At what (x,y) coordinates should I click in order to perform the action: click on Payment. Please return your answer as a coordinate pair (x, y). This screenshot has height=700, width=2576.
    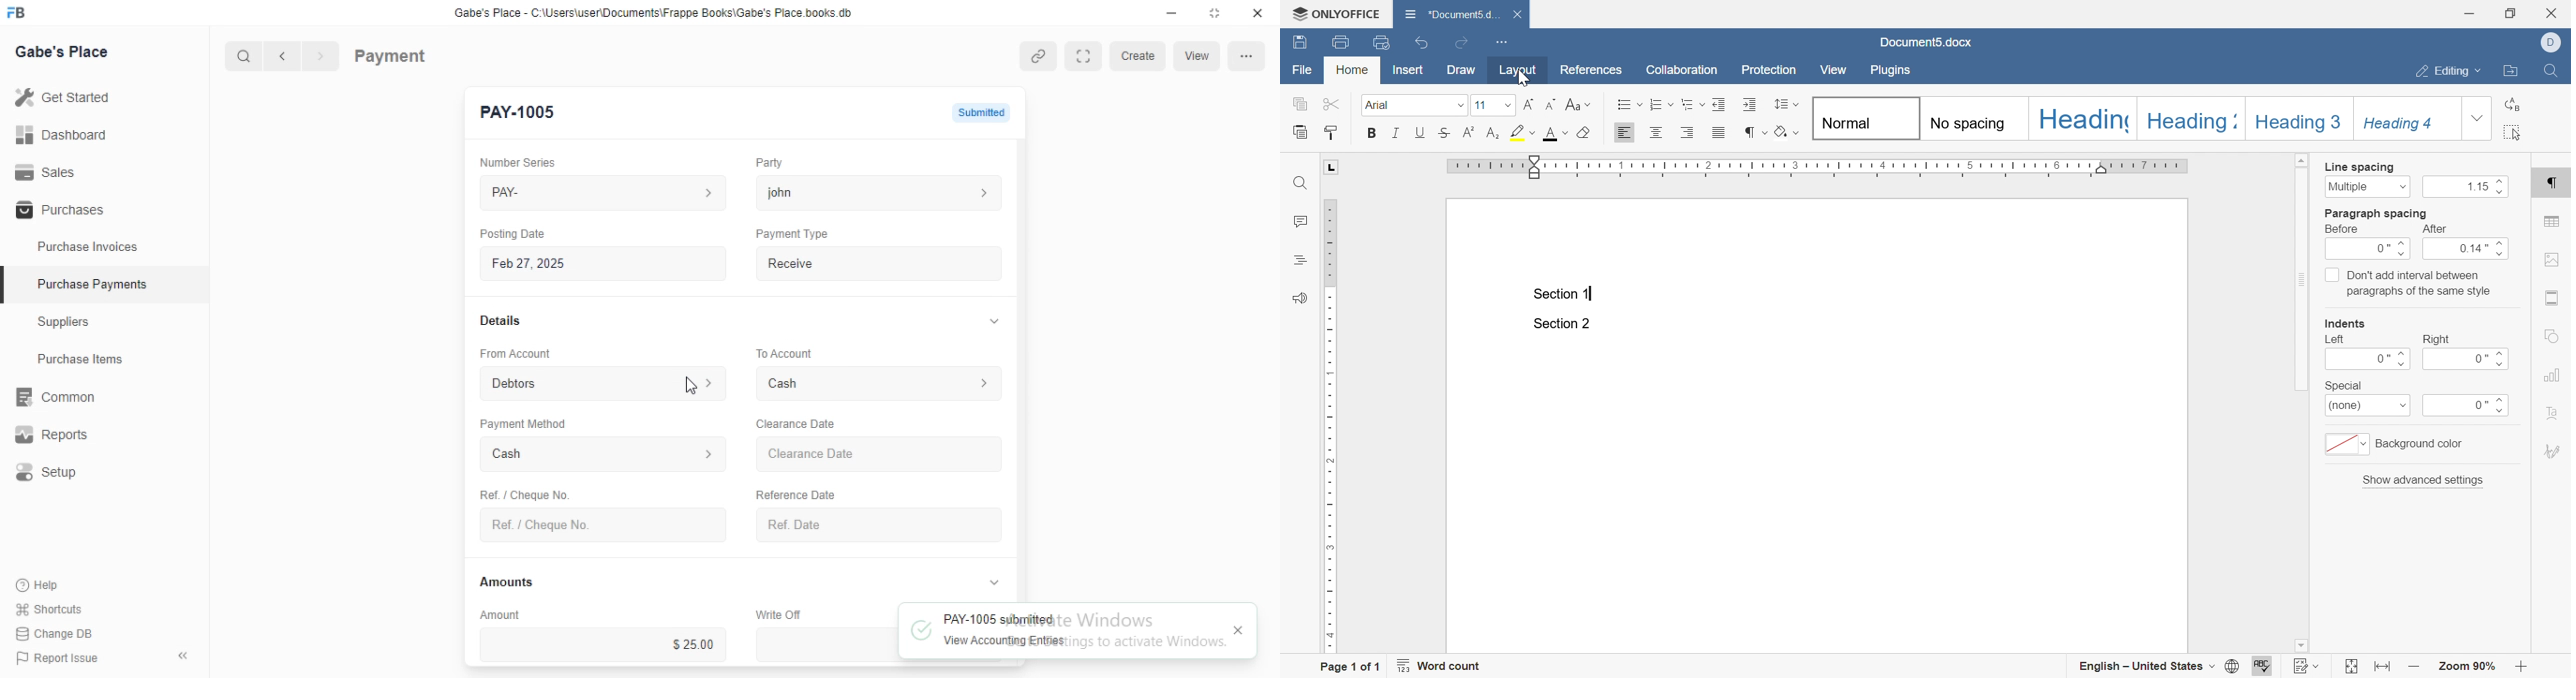
    Looking at the image, I should click on (391, 55).